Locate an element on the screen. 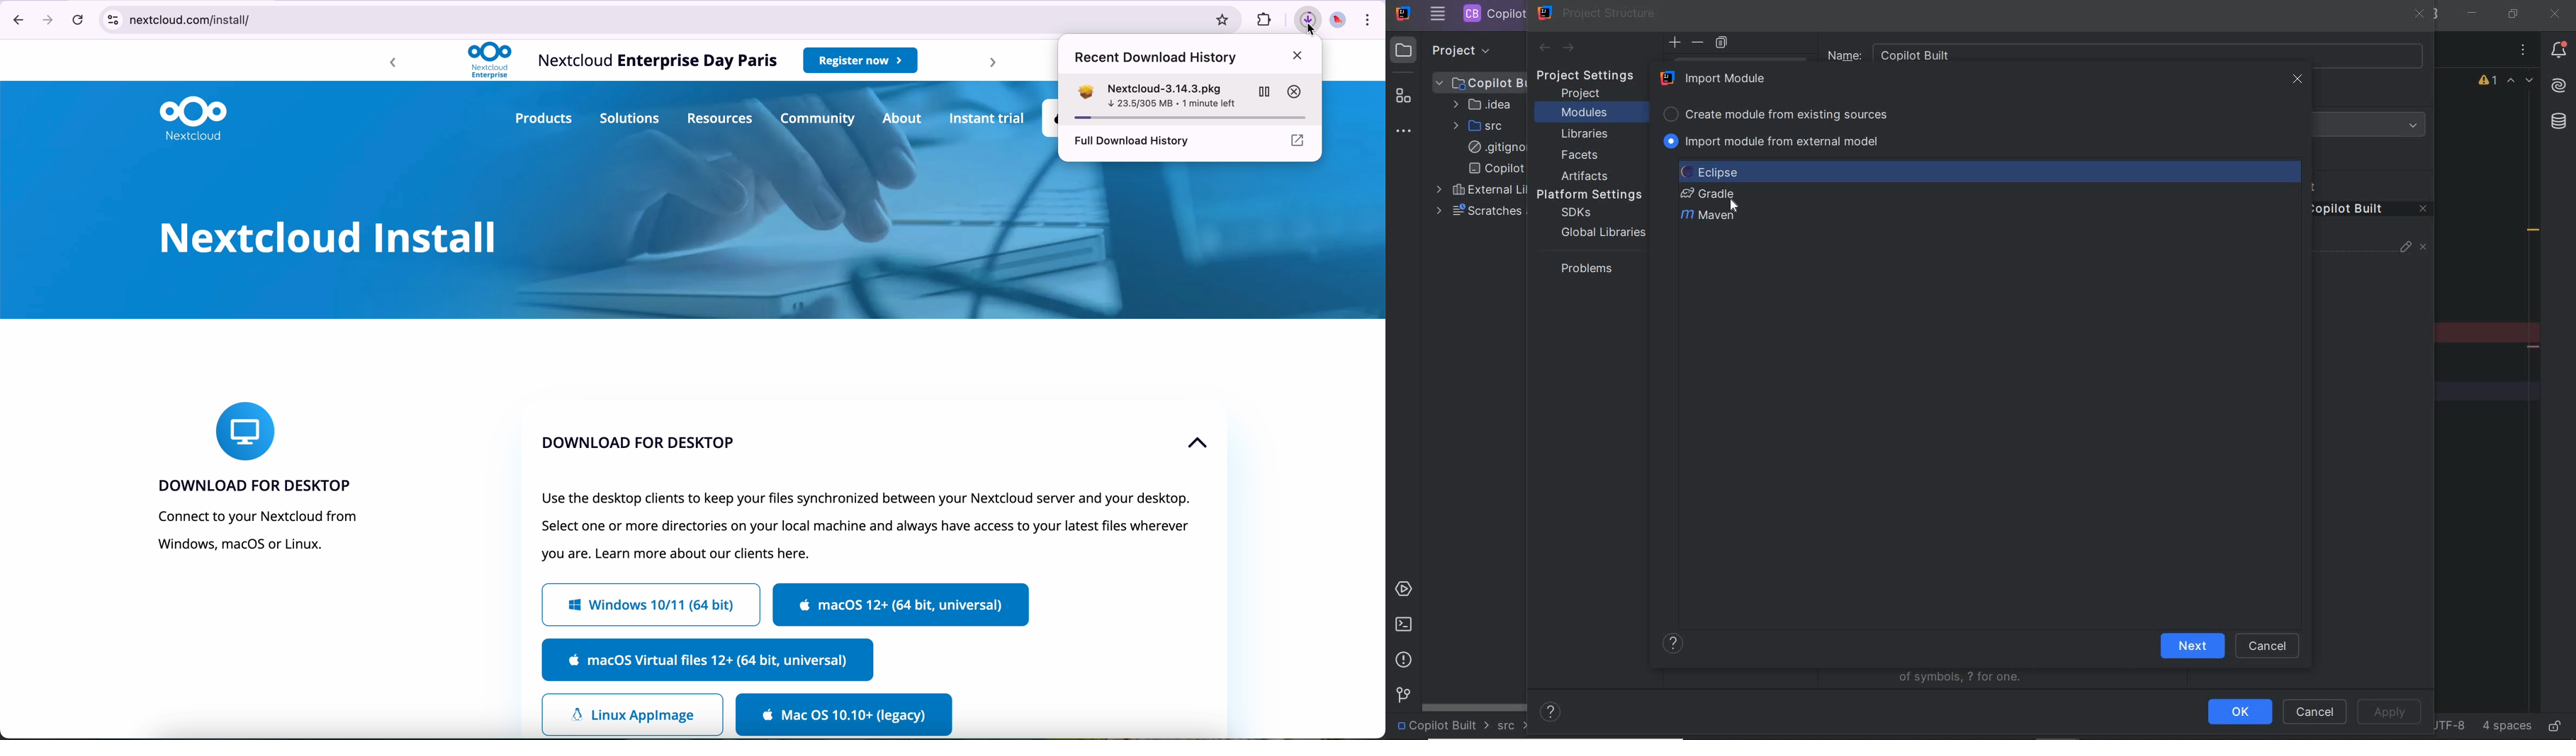 The width and height of the screenshot is (2576, 756). Maven is located at coordinates (1709, 216).